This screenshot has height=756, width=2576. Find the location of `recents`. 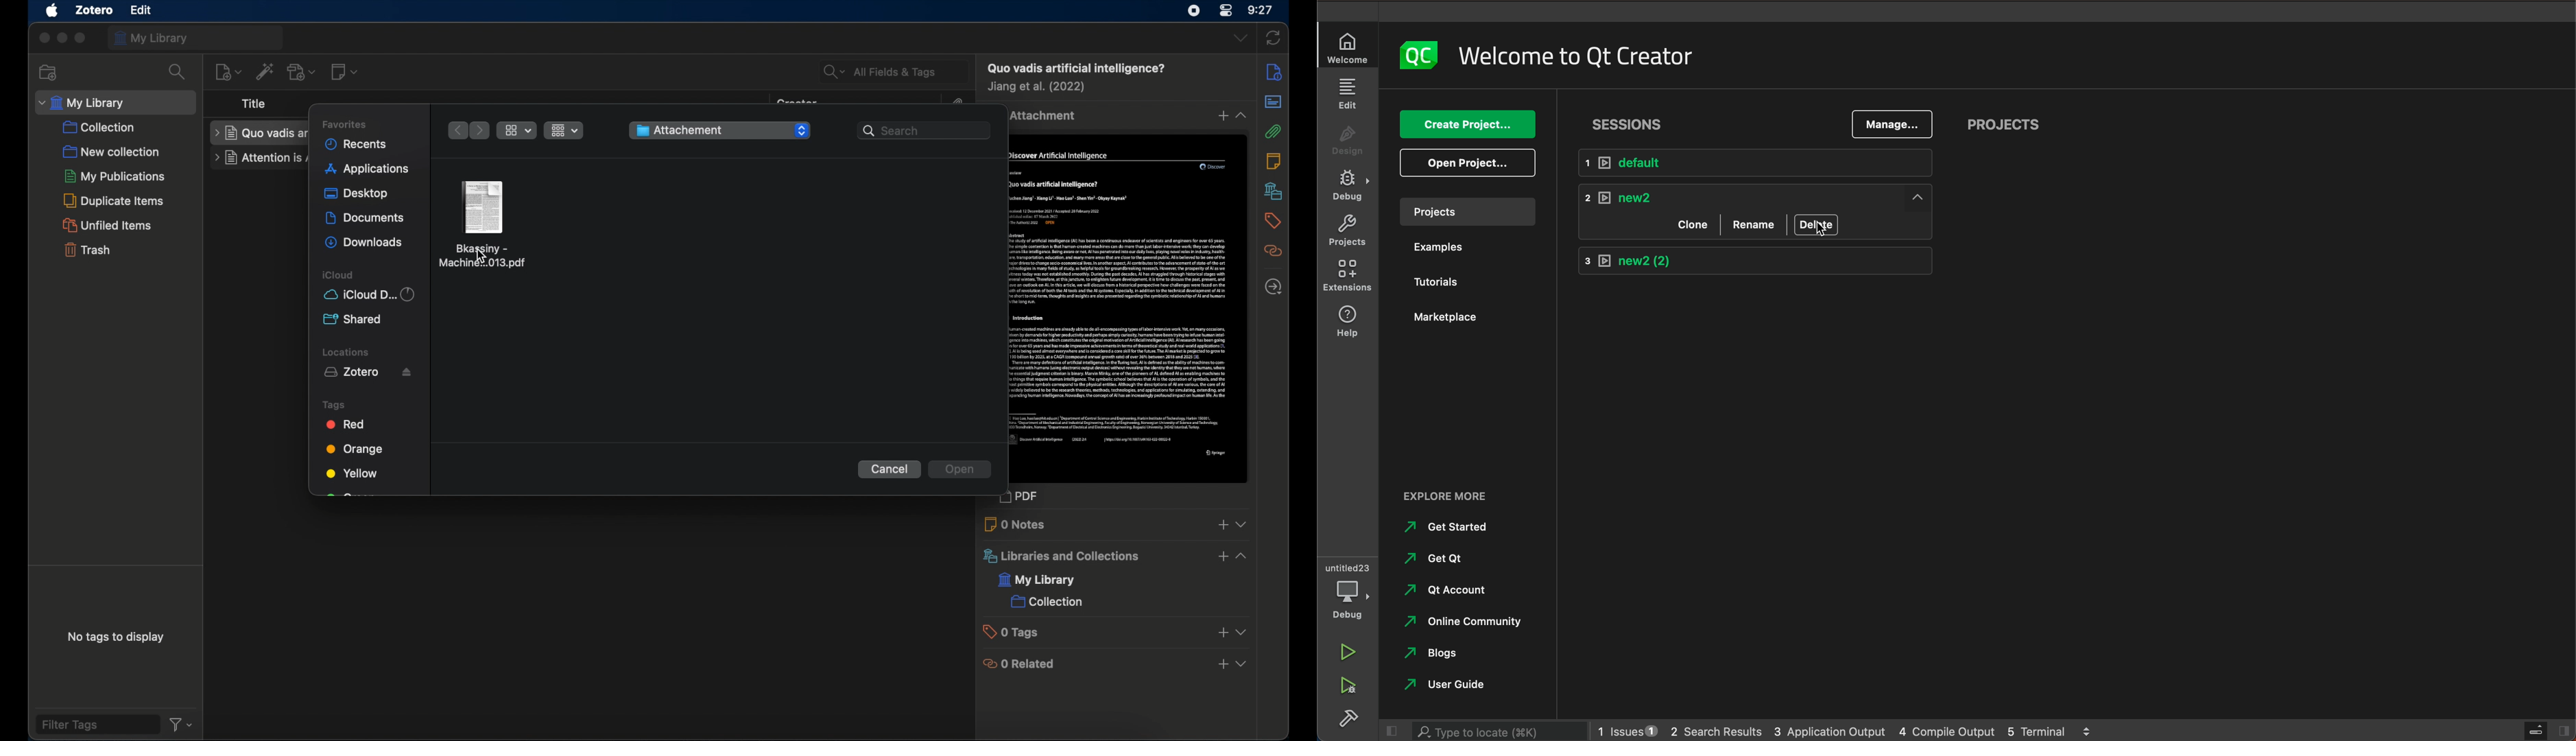

recents is located at coordinates (360, 143).